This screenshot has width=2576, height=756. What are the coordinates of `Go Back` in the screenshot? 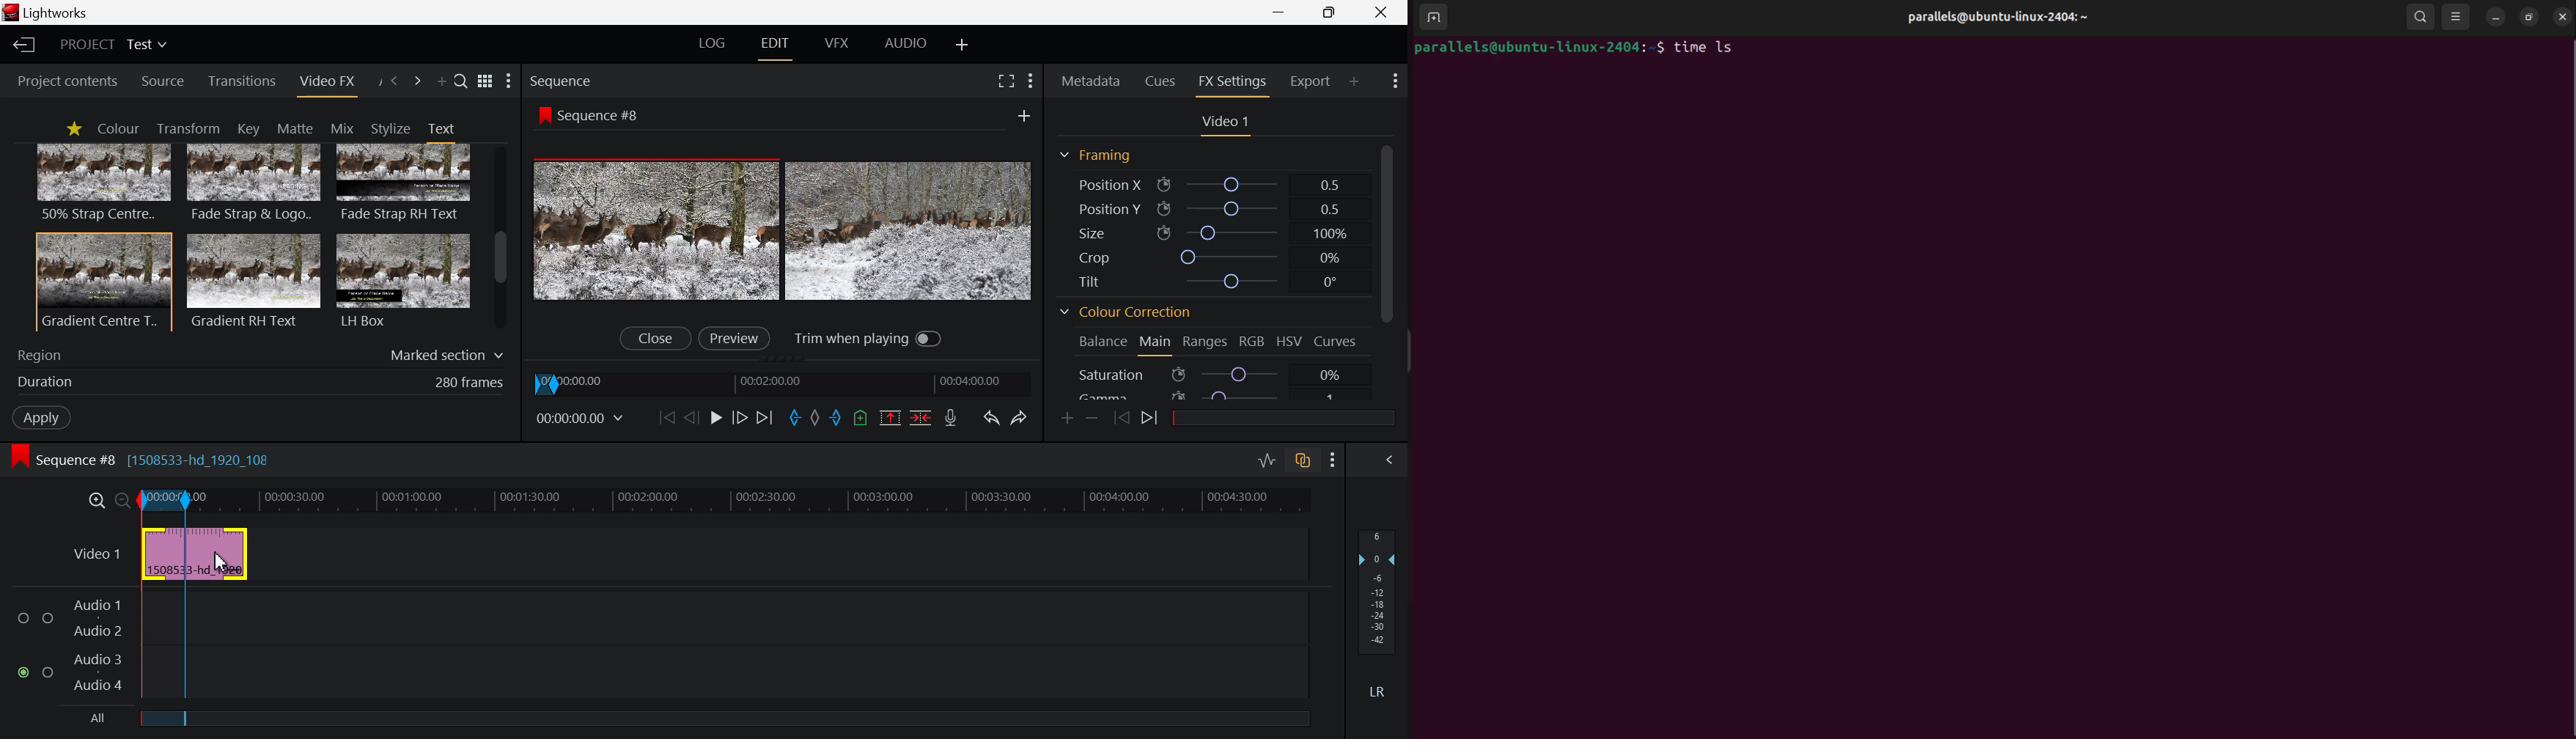 It's located at (691, 417).